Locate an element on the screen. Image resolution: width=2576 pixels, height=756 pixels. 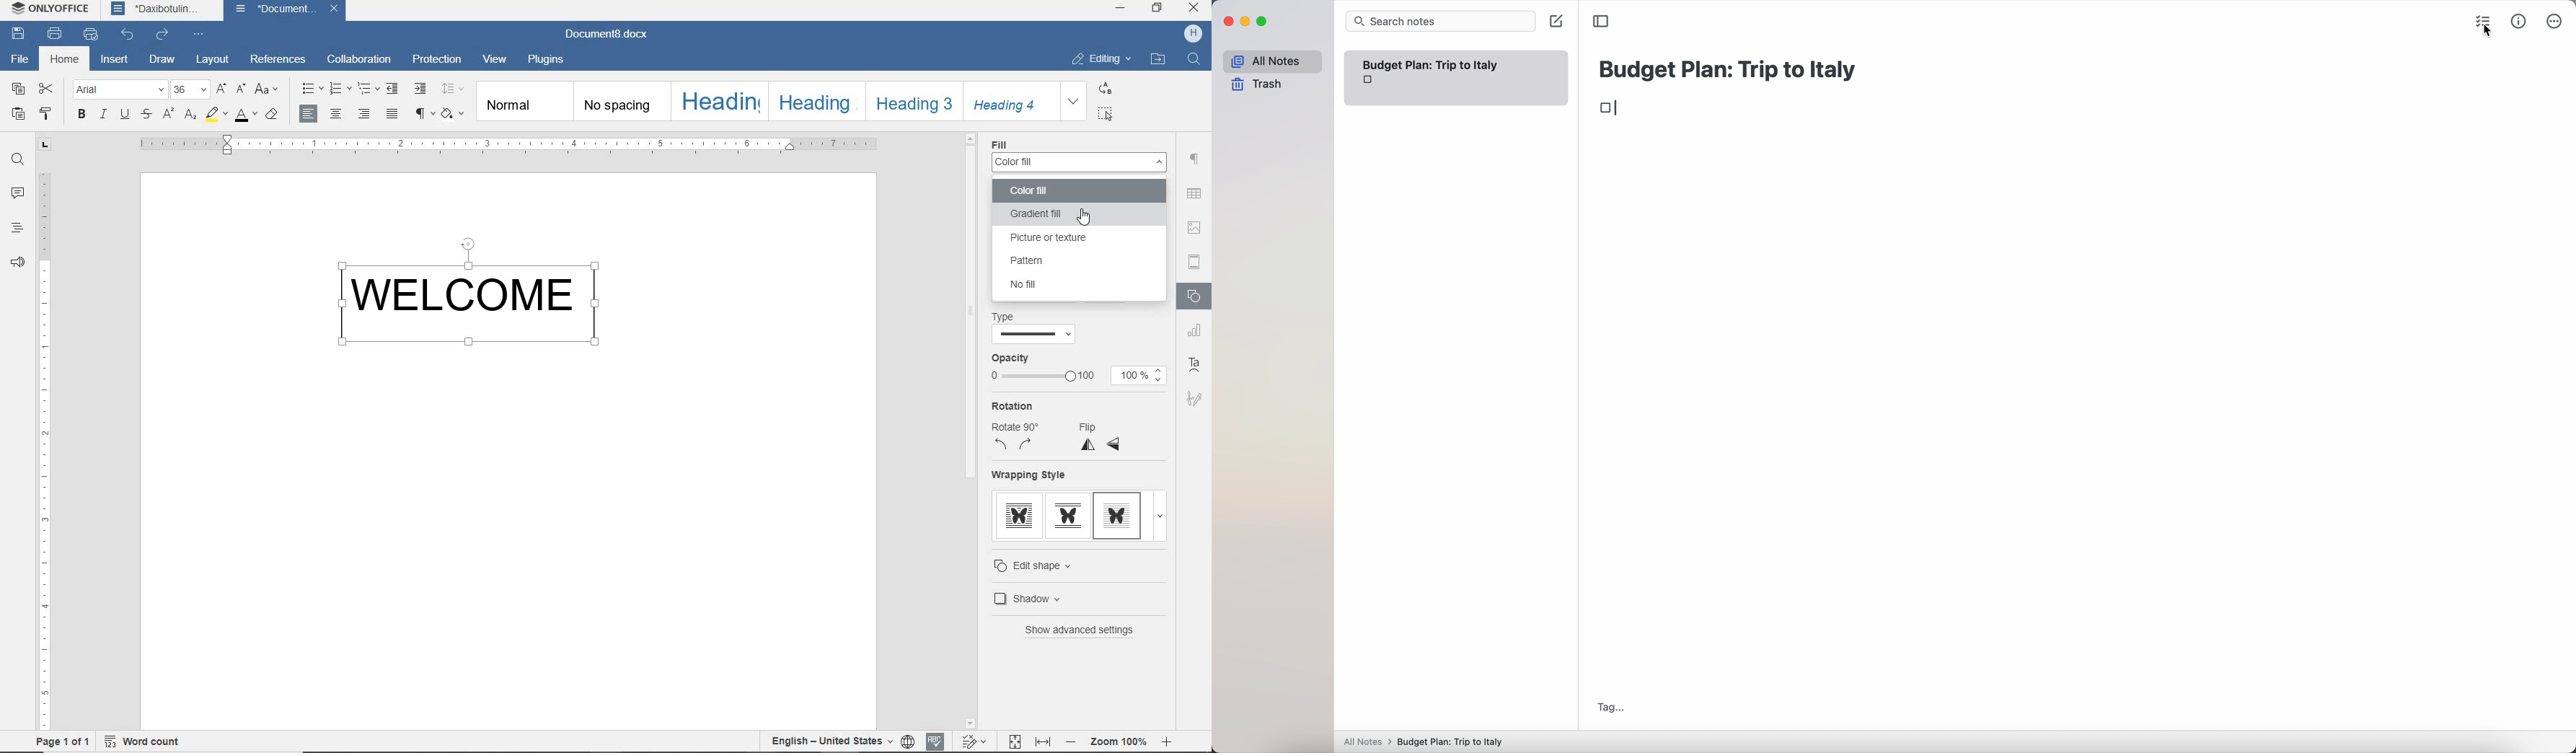
opacity from 0 to 100 is located at coordinates (1041, 377).